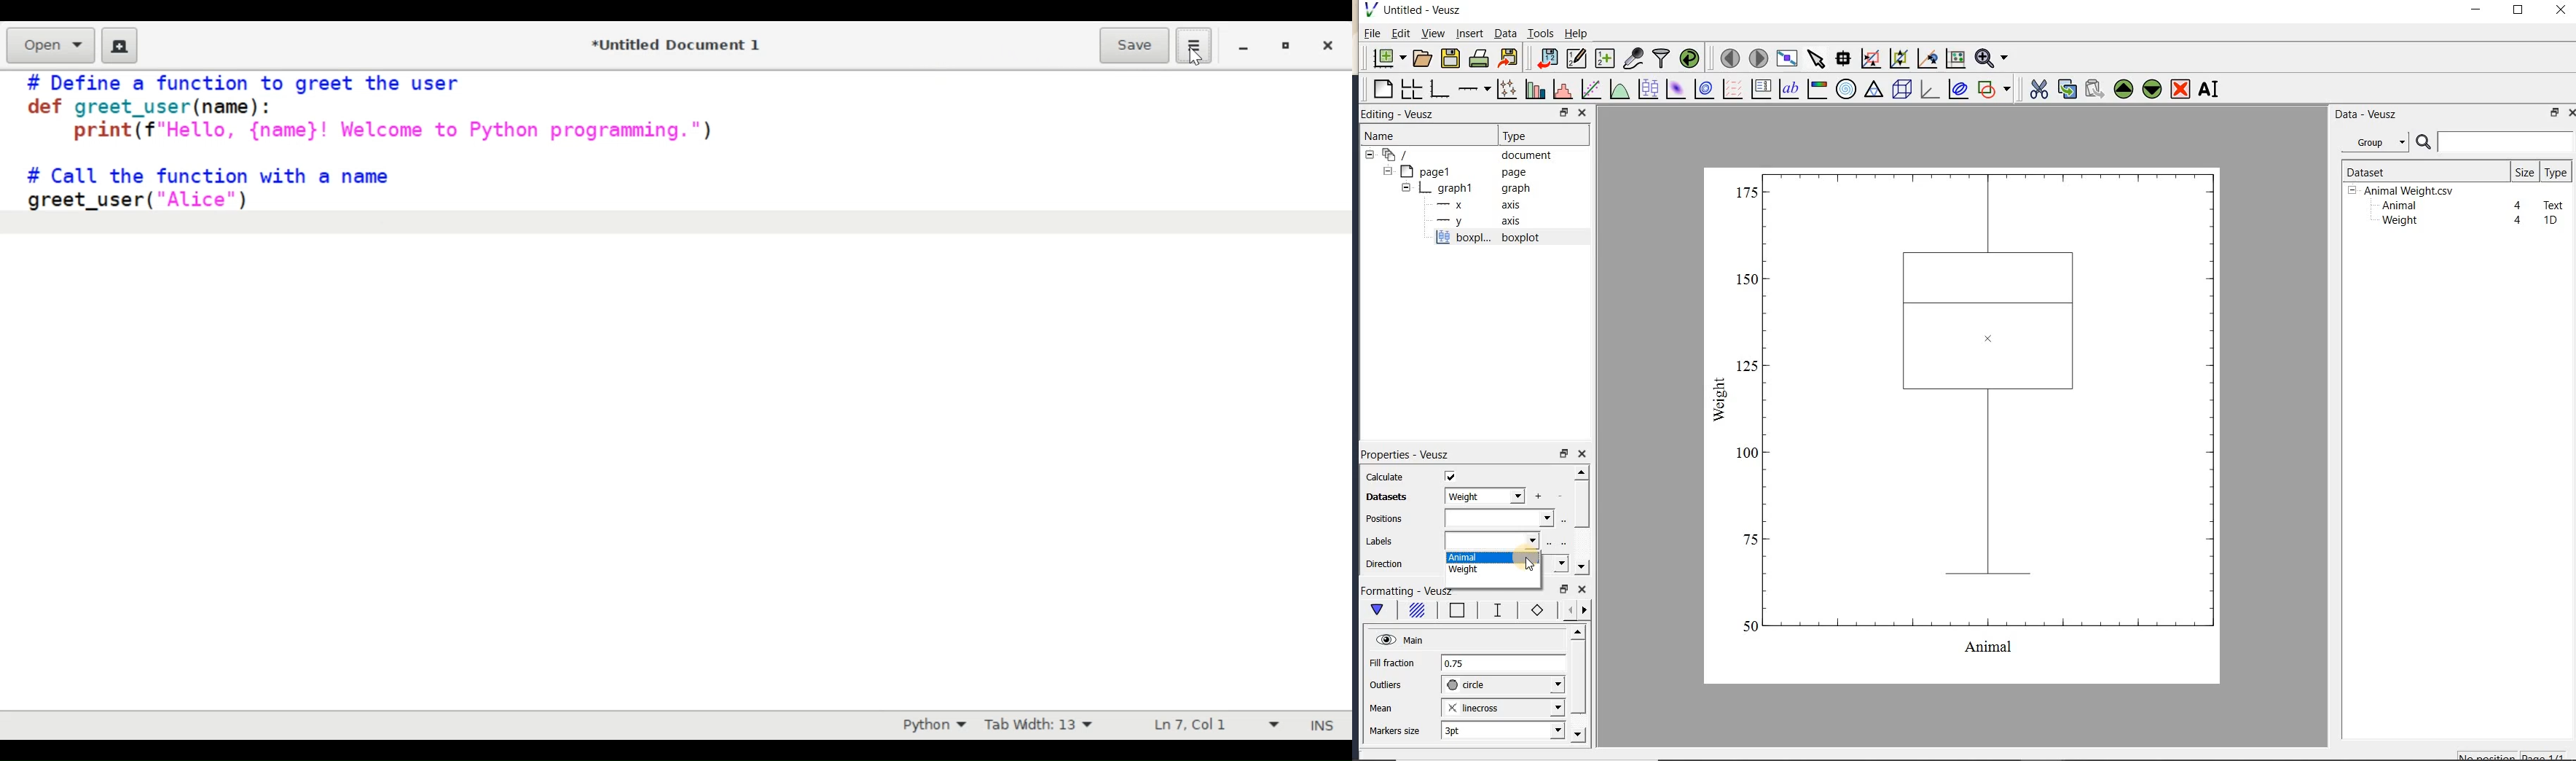 The height and width of the screenshot is (784, 2576). What do you see at coordinates (1456, 173) in the screenshot?
I see `page1` at bounding box center [1456, 173].